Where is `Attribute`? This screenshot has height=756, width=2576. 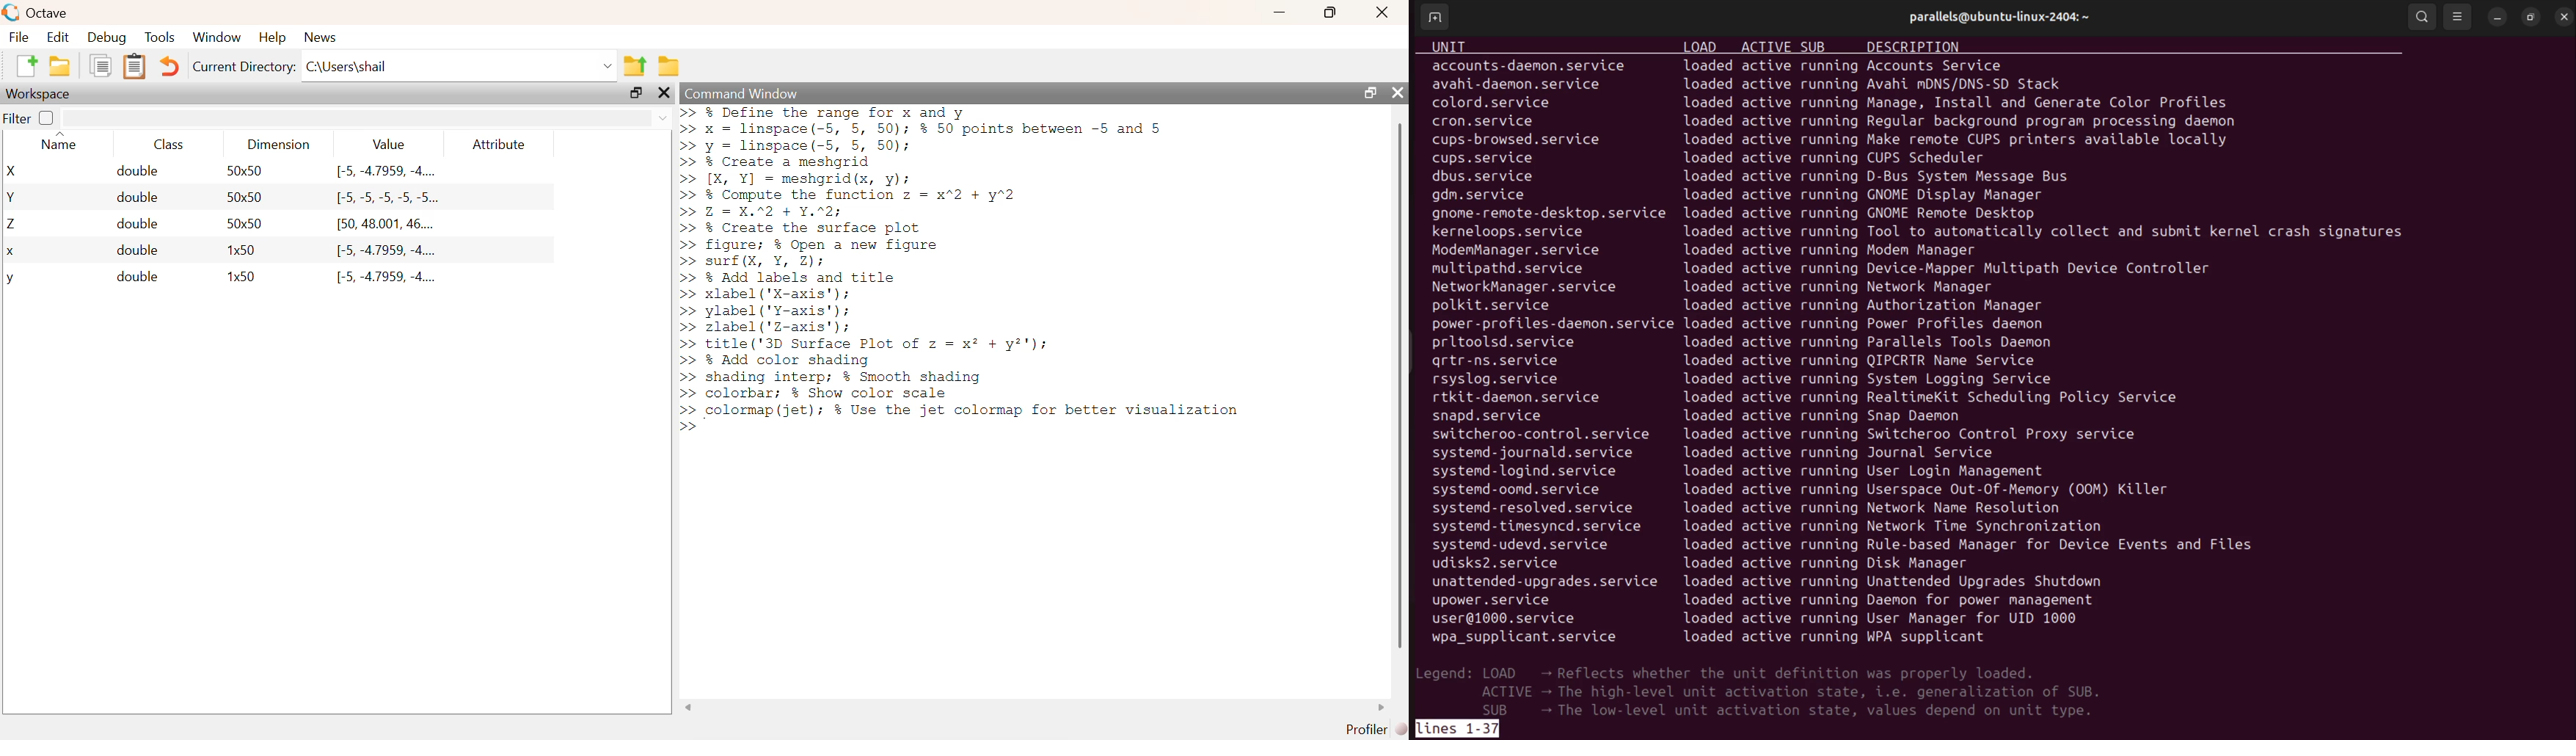 Attribute is located at coordinates (500, 144).